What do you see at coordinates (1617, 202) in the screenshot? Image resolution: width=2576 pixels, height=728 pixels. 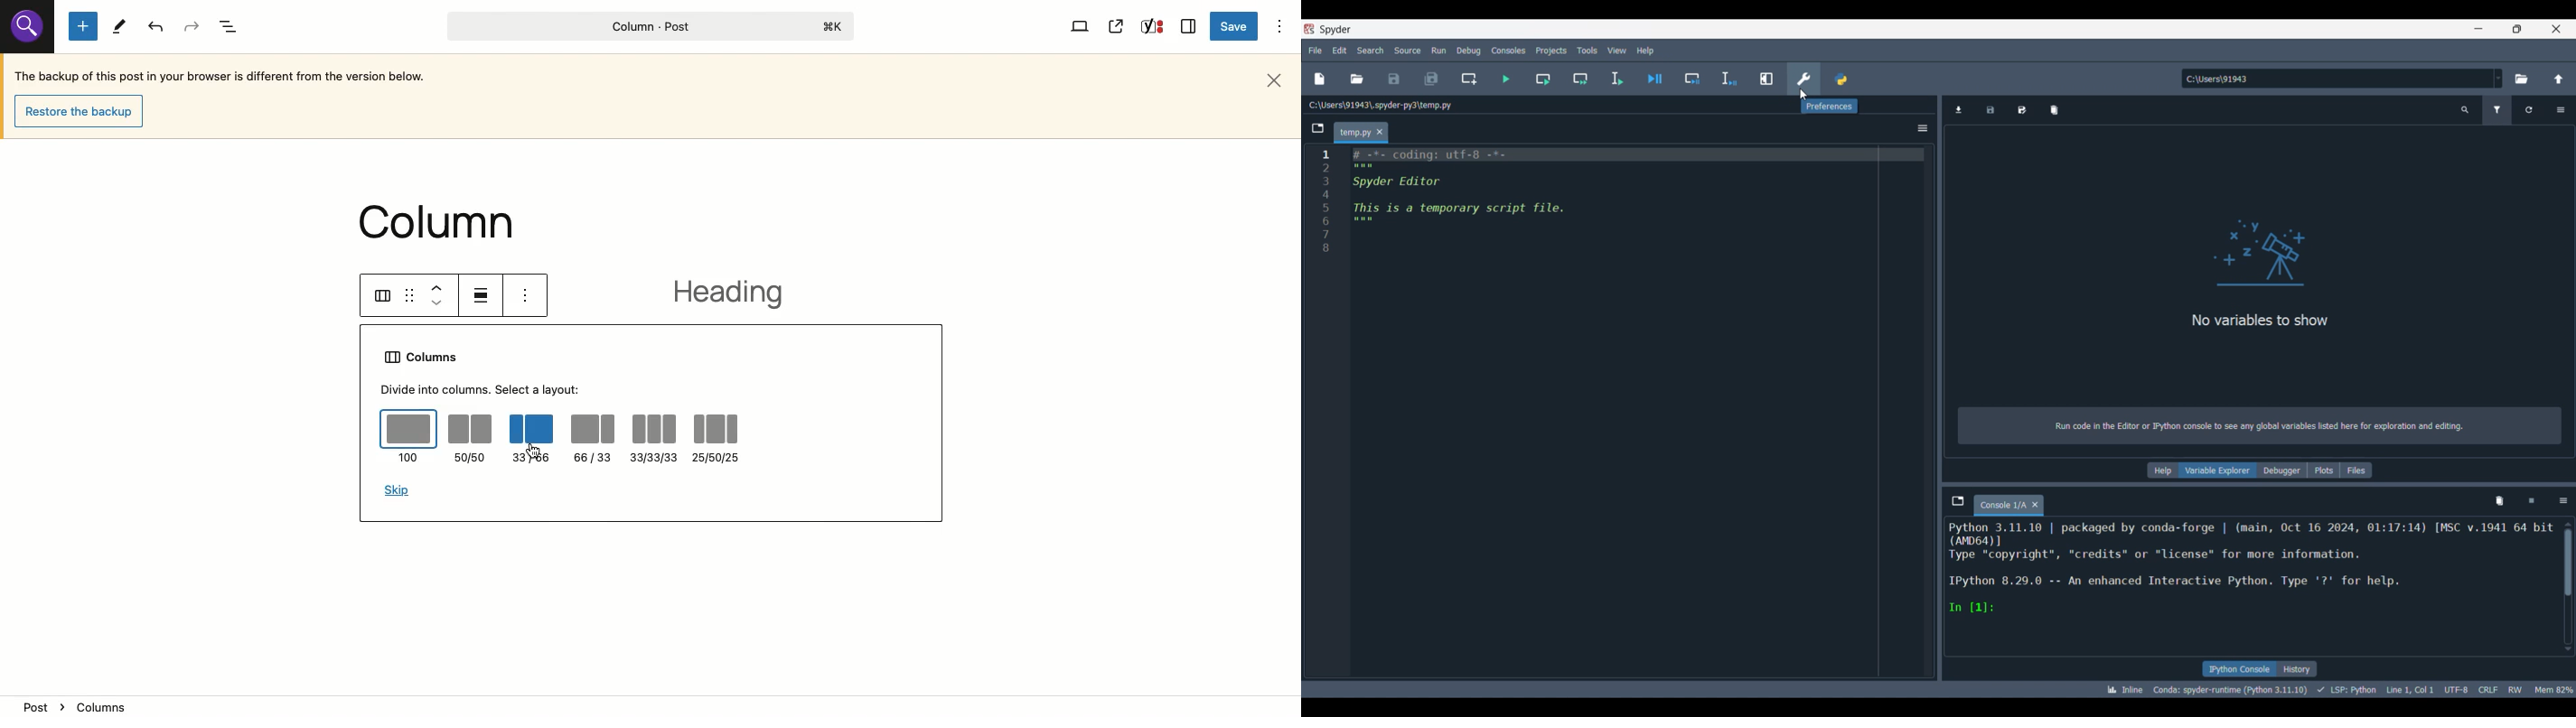 I see `Current code` at bounding box center [1617, 202].